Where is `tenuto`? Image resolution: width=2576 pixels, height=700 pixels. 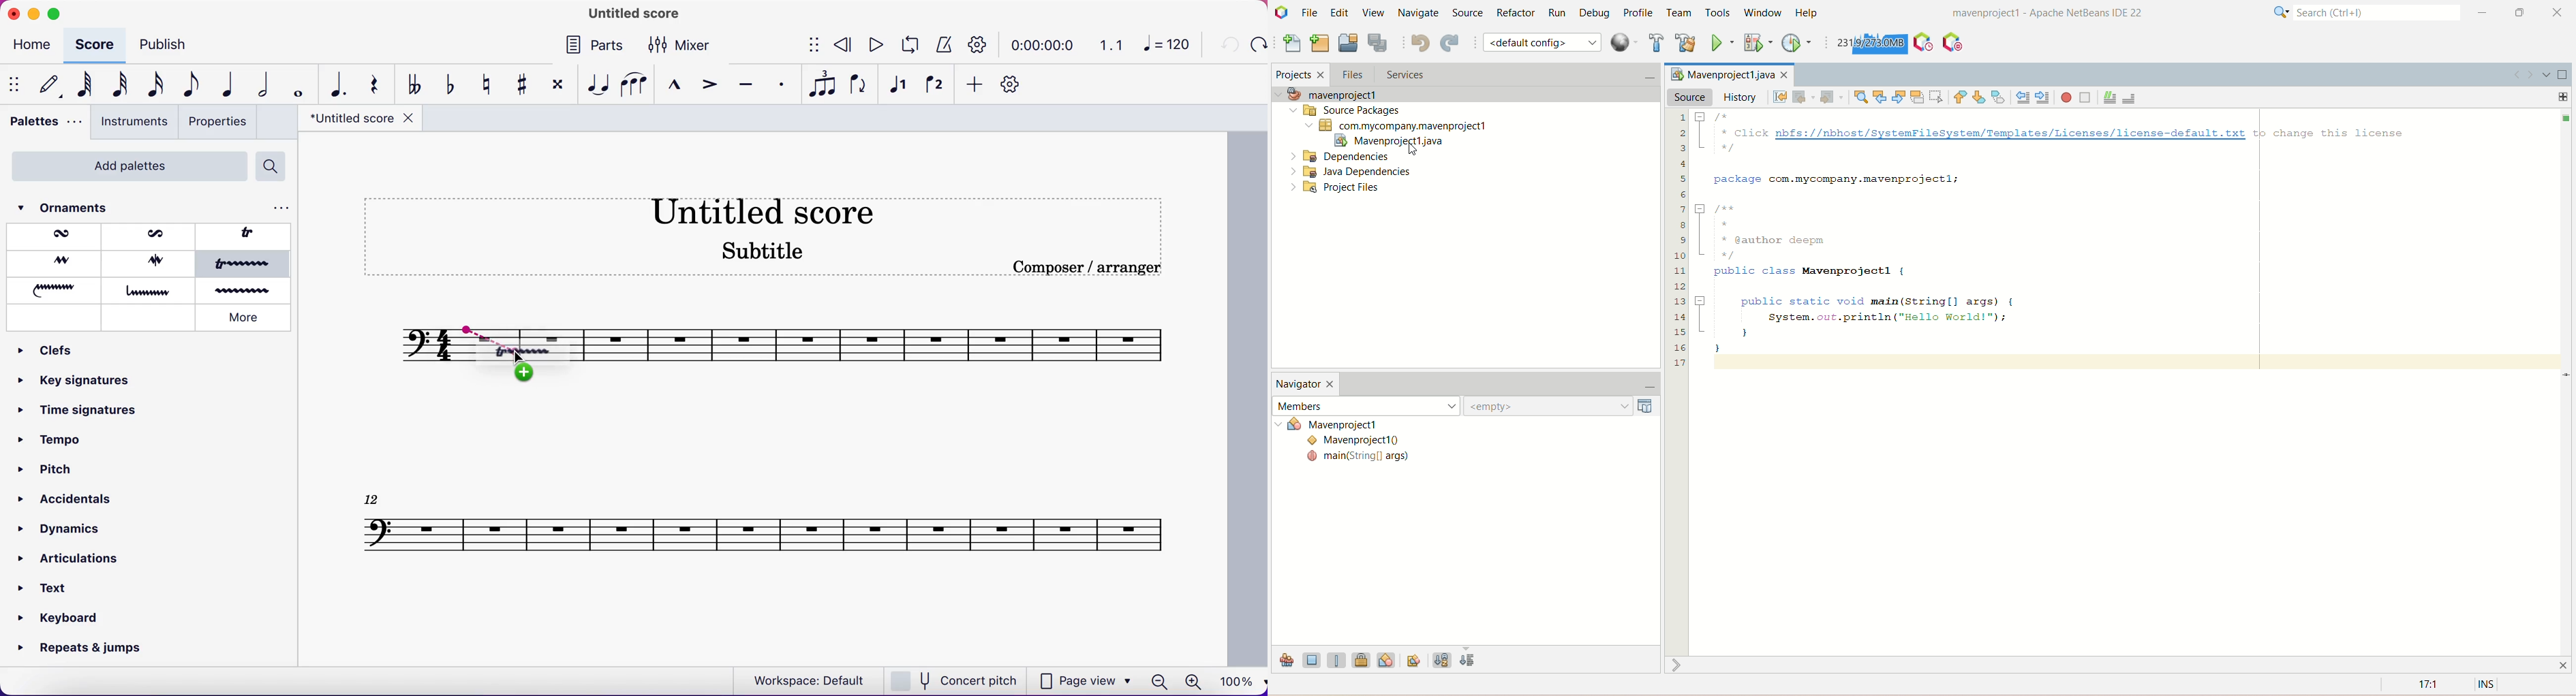
tenuto is located at coordinates (747, 84).